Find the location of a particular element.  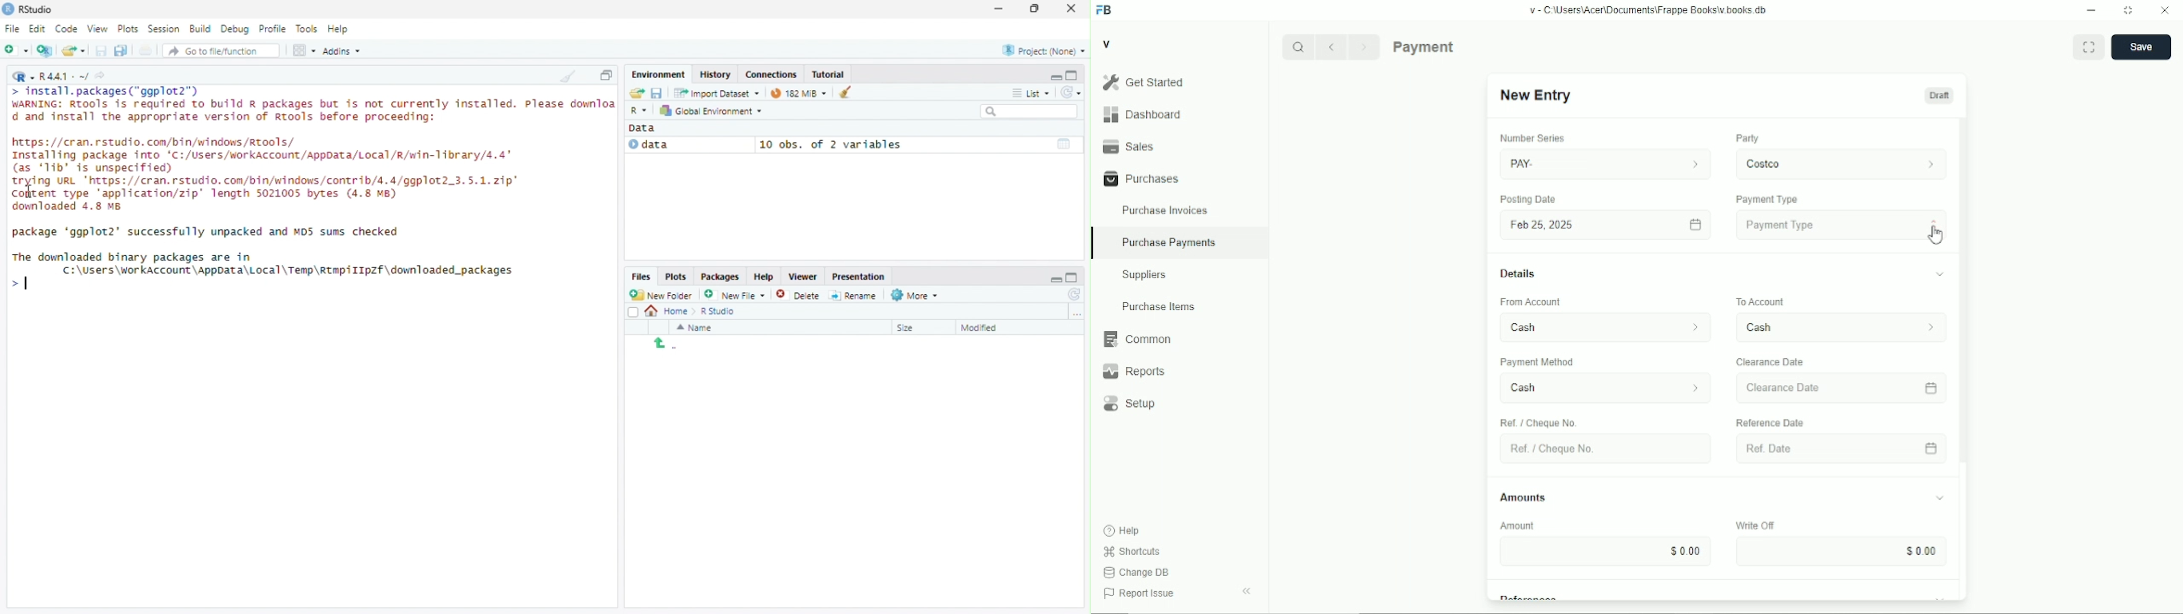

Previous is located at coordinates (1331, 47).